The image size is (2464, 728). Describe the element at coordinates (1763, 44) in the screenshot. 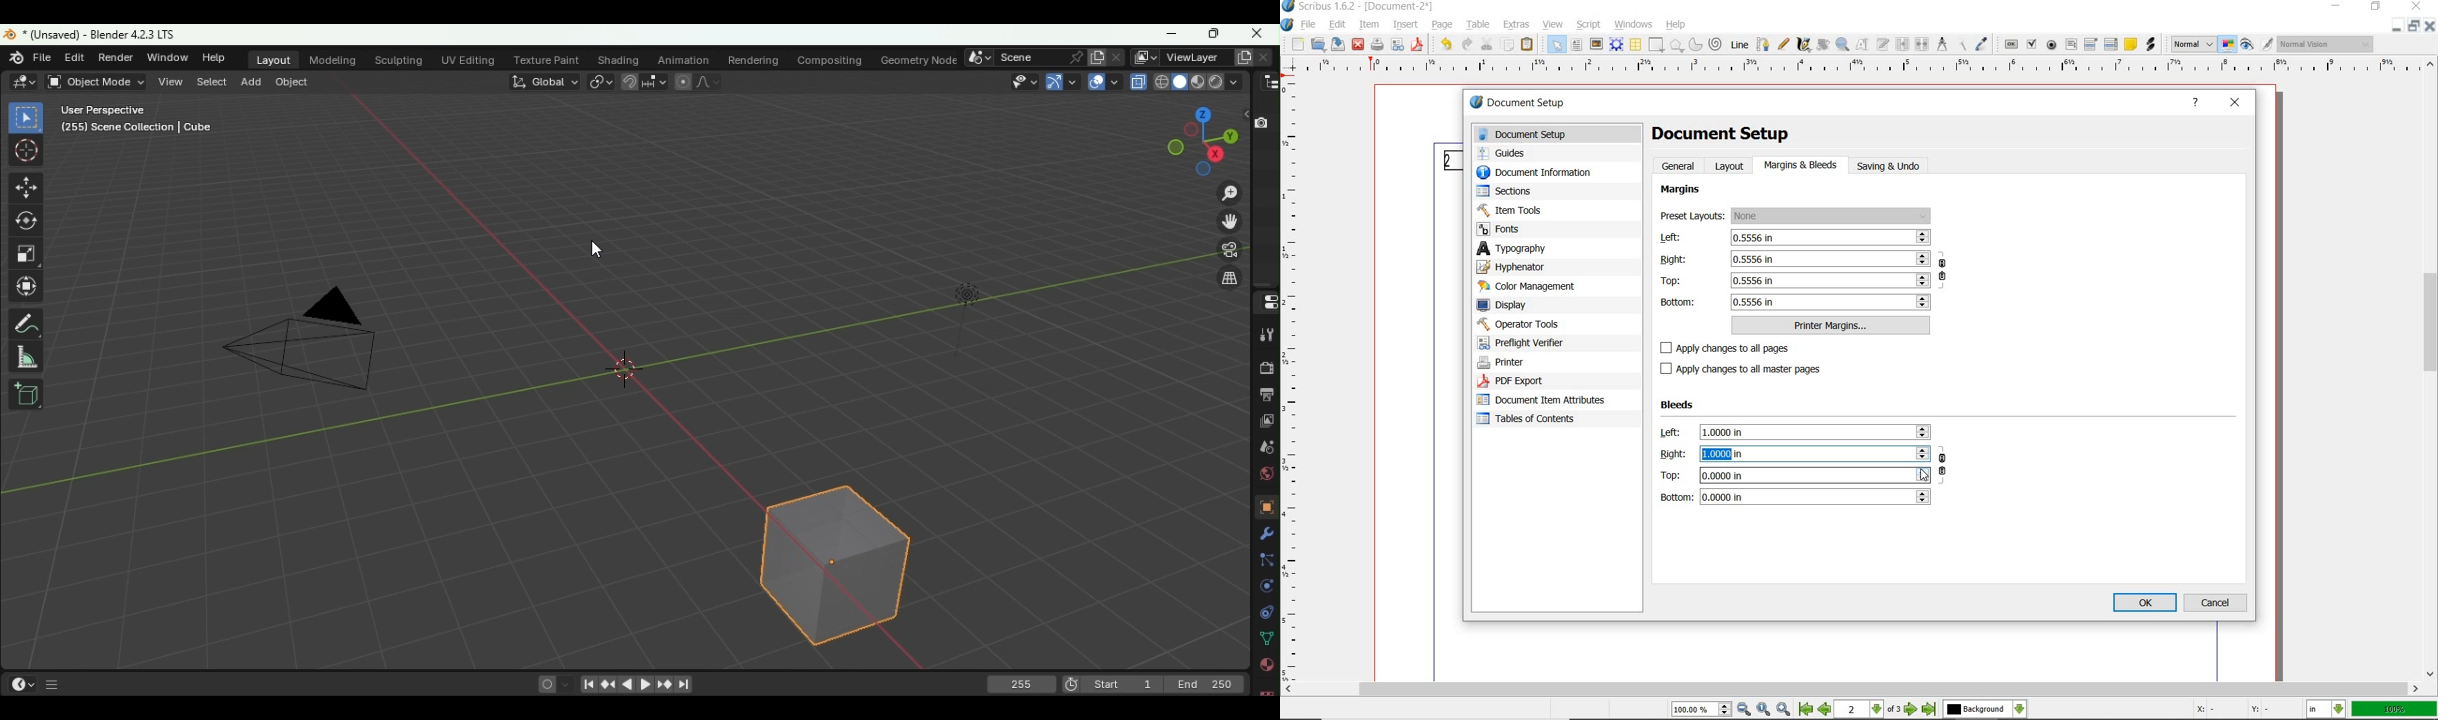

I see `Bezier curve` at that location.